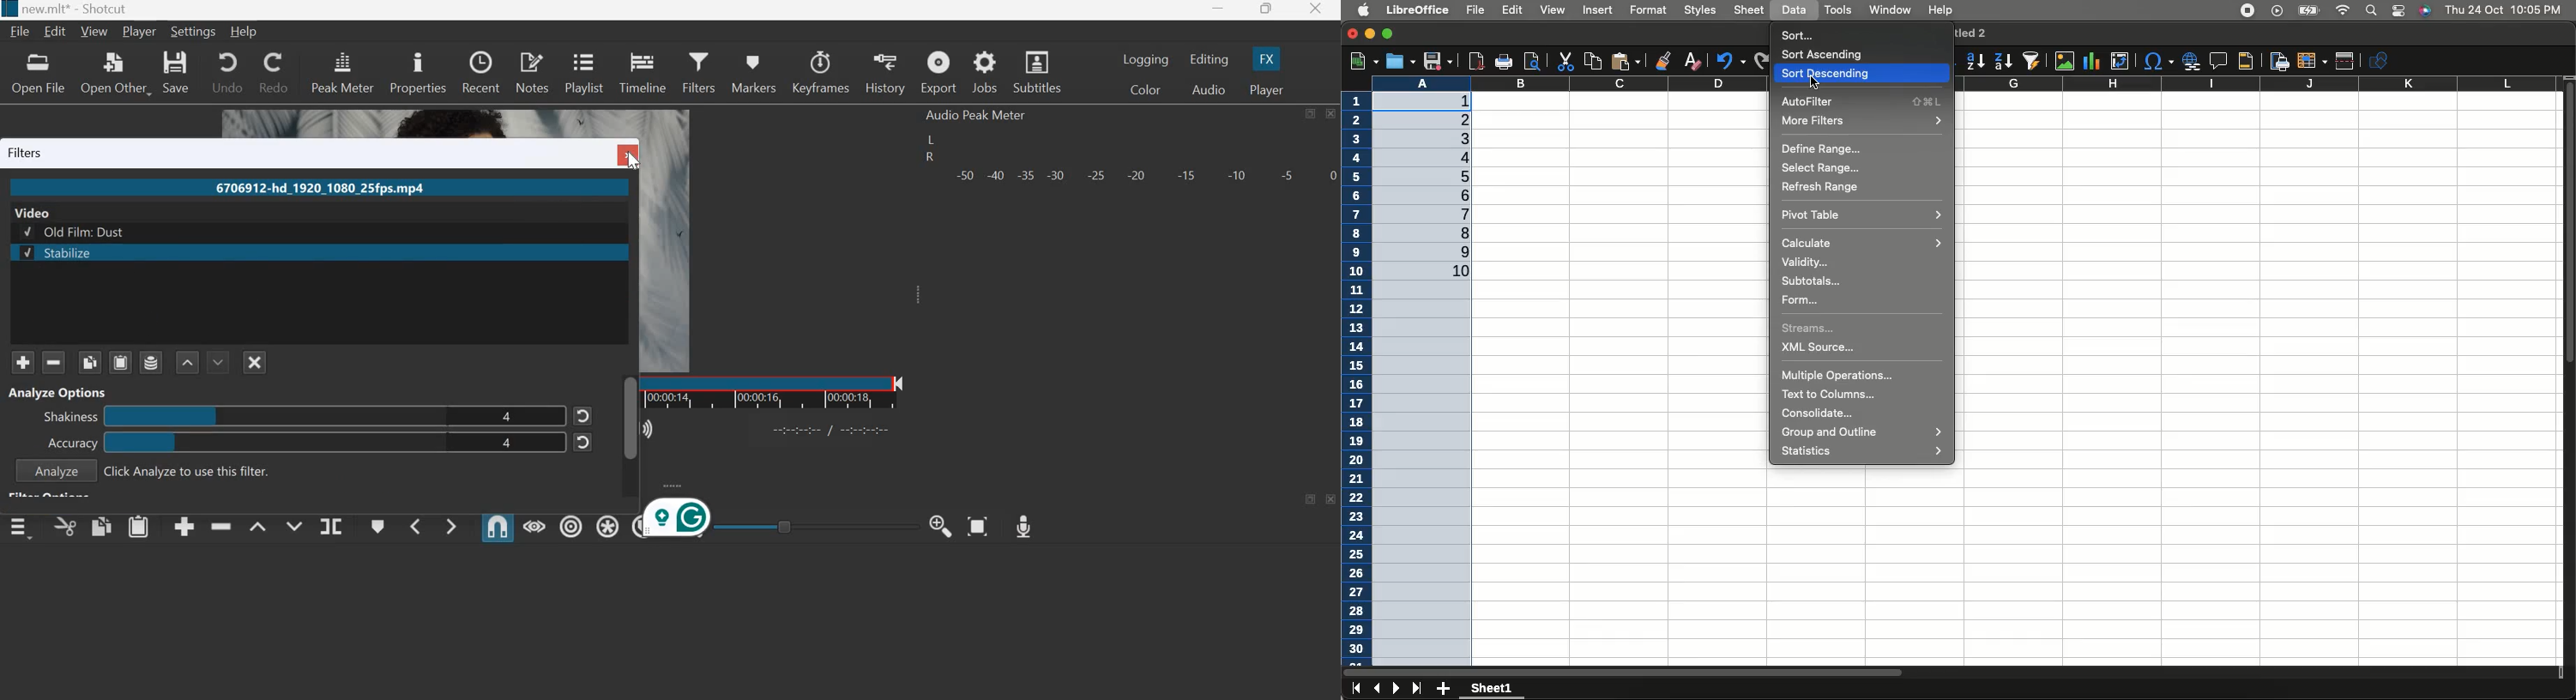 The height and width of the screenshot is (700, 2576). I want to click on Apple logo, so click(1364, 10).